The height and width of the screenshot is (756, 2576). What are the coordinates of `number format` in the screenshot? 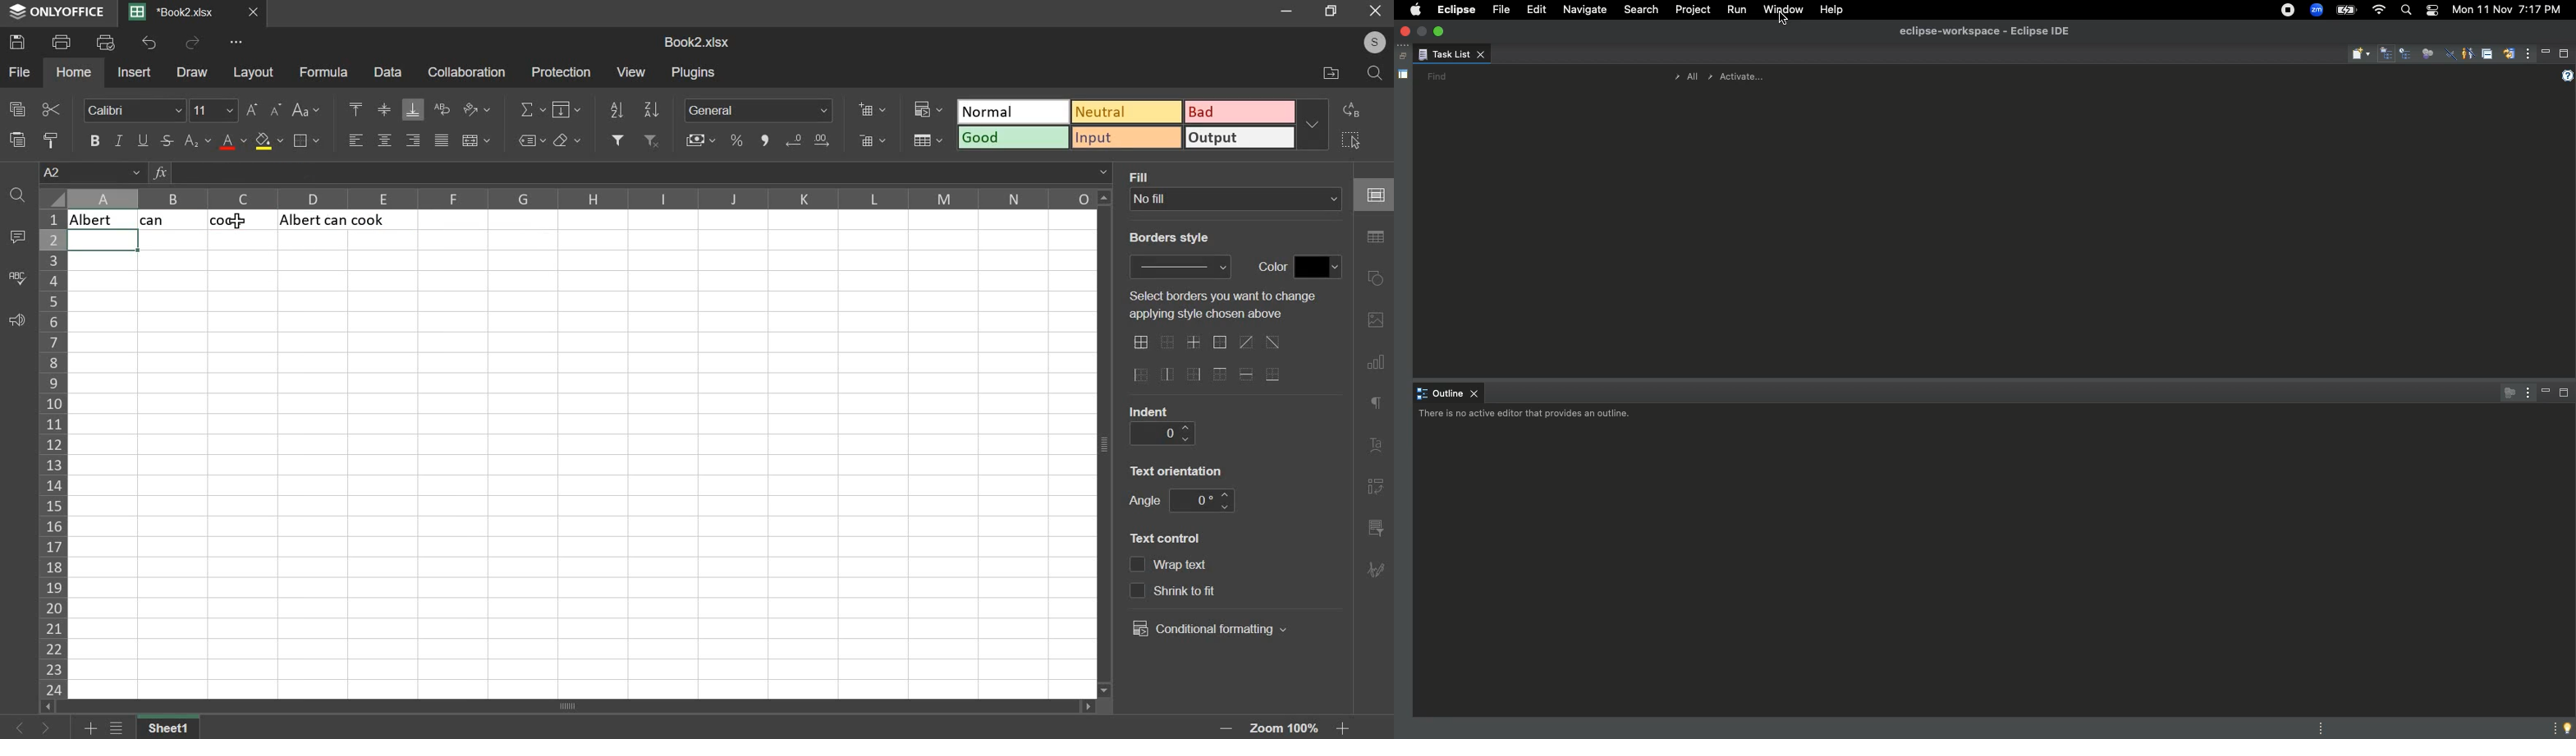 It's located at (759, 108).